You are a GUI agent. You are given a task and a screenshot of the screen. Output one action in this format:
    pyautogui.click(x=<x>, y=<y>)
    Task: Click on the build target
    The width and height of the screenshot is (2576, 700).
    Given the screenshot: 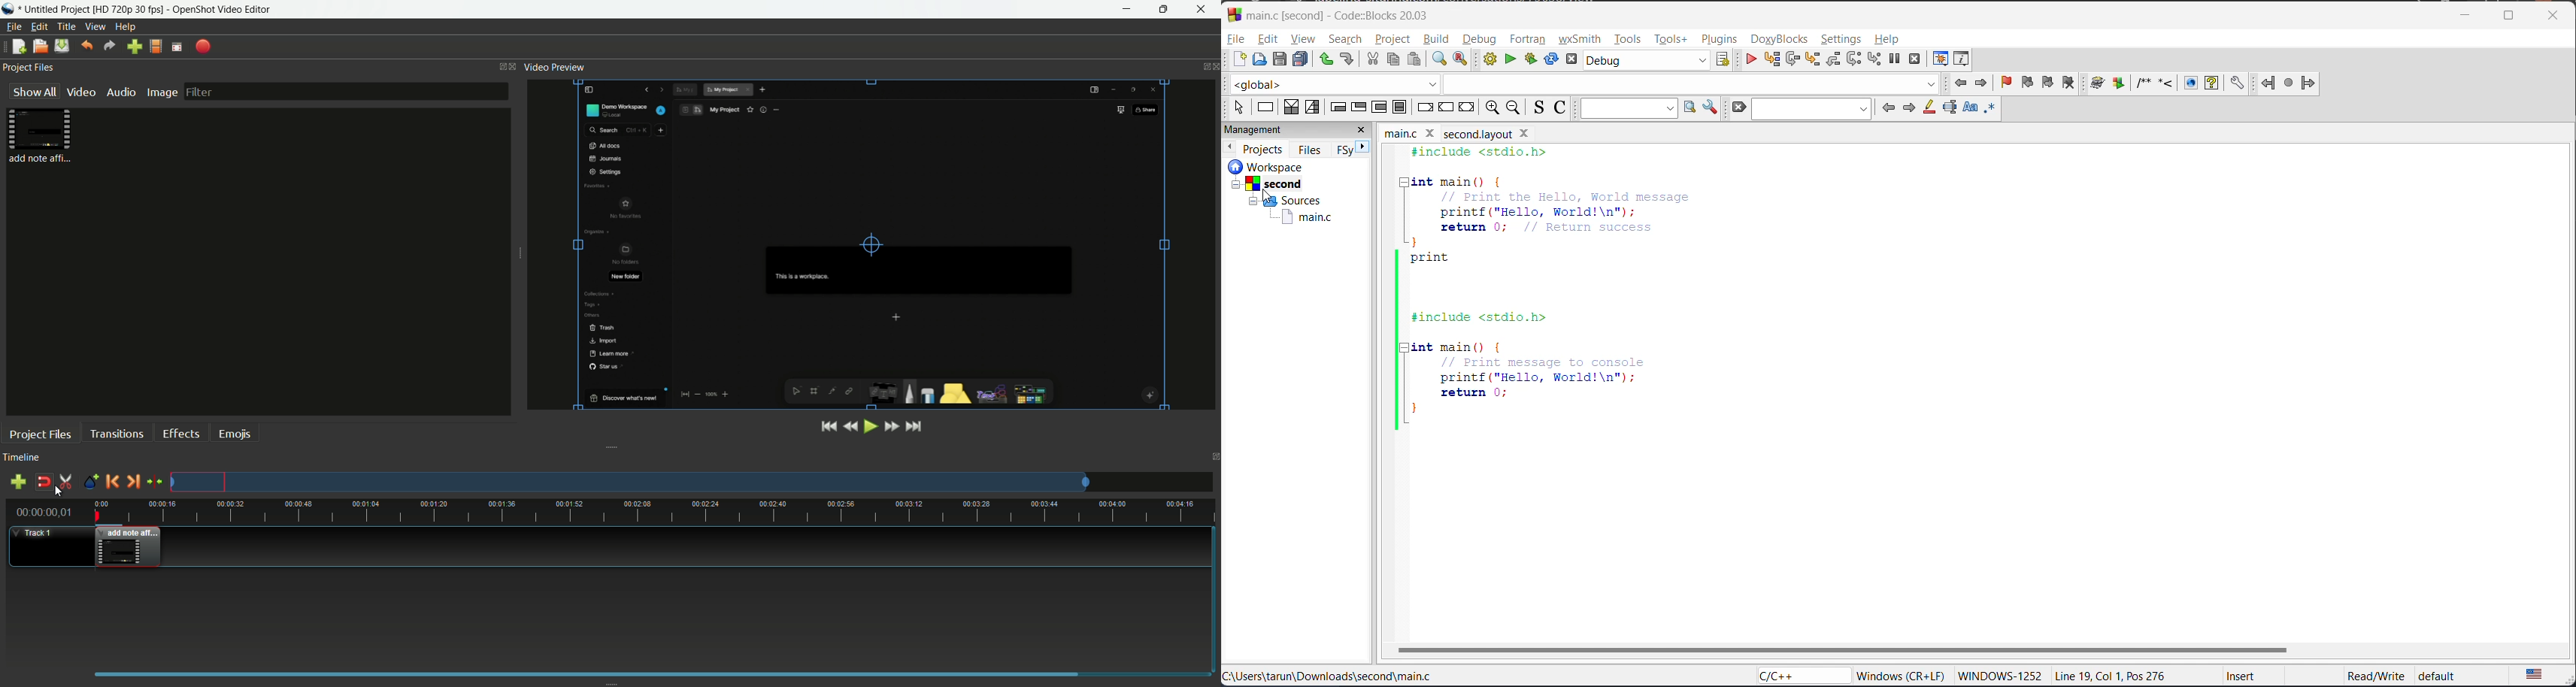 What is the action you would take?
    pyautogui.click(x=1647, y=62)
    